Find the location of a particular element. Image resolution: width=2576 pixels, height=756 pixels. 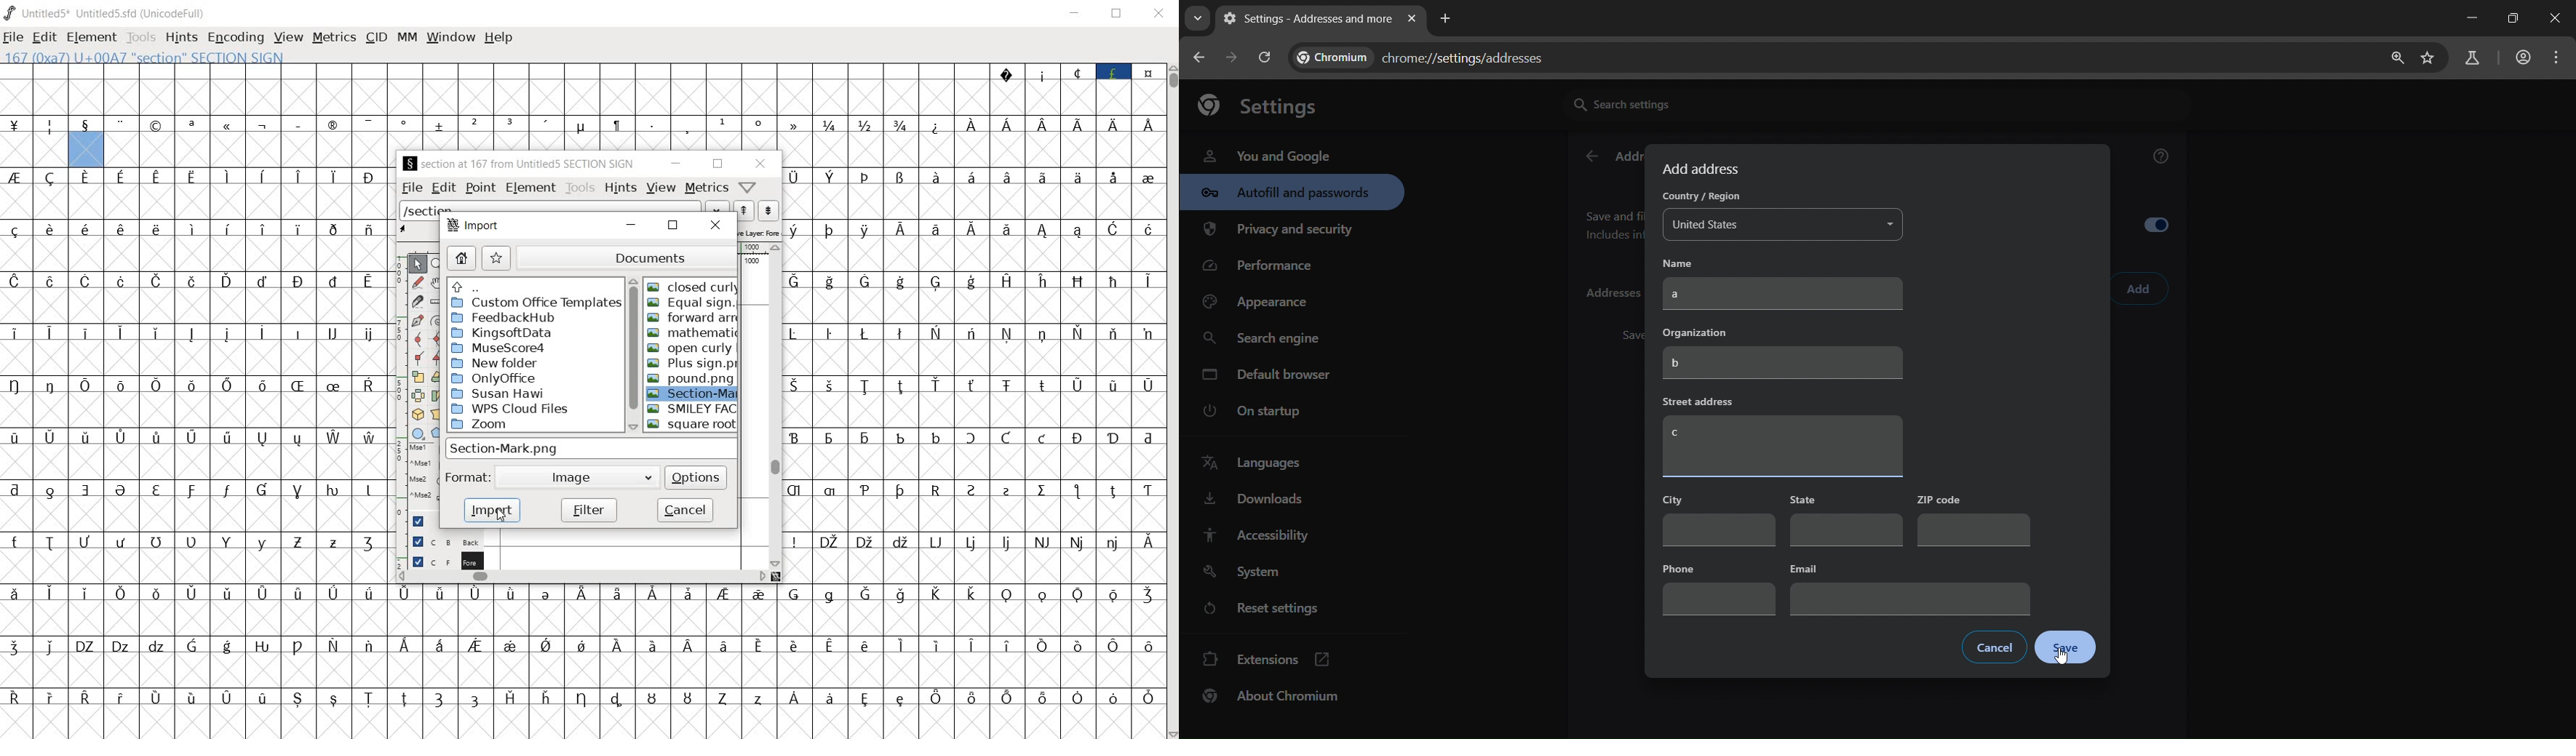

cancel is located at coordinates (1994, 646).